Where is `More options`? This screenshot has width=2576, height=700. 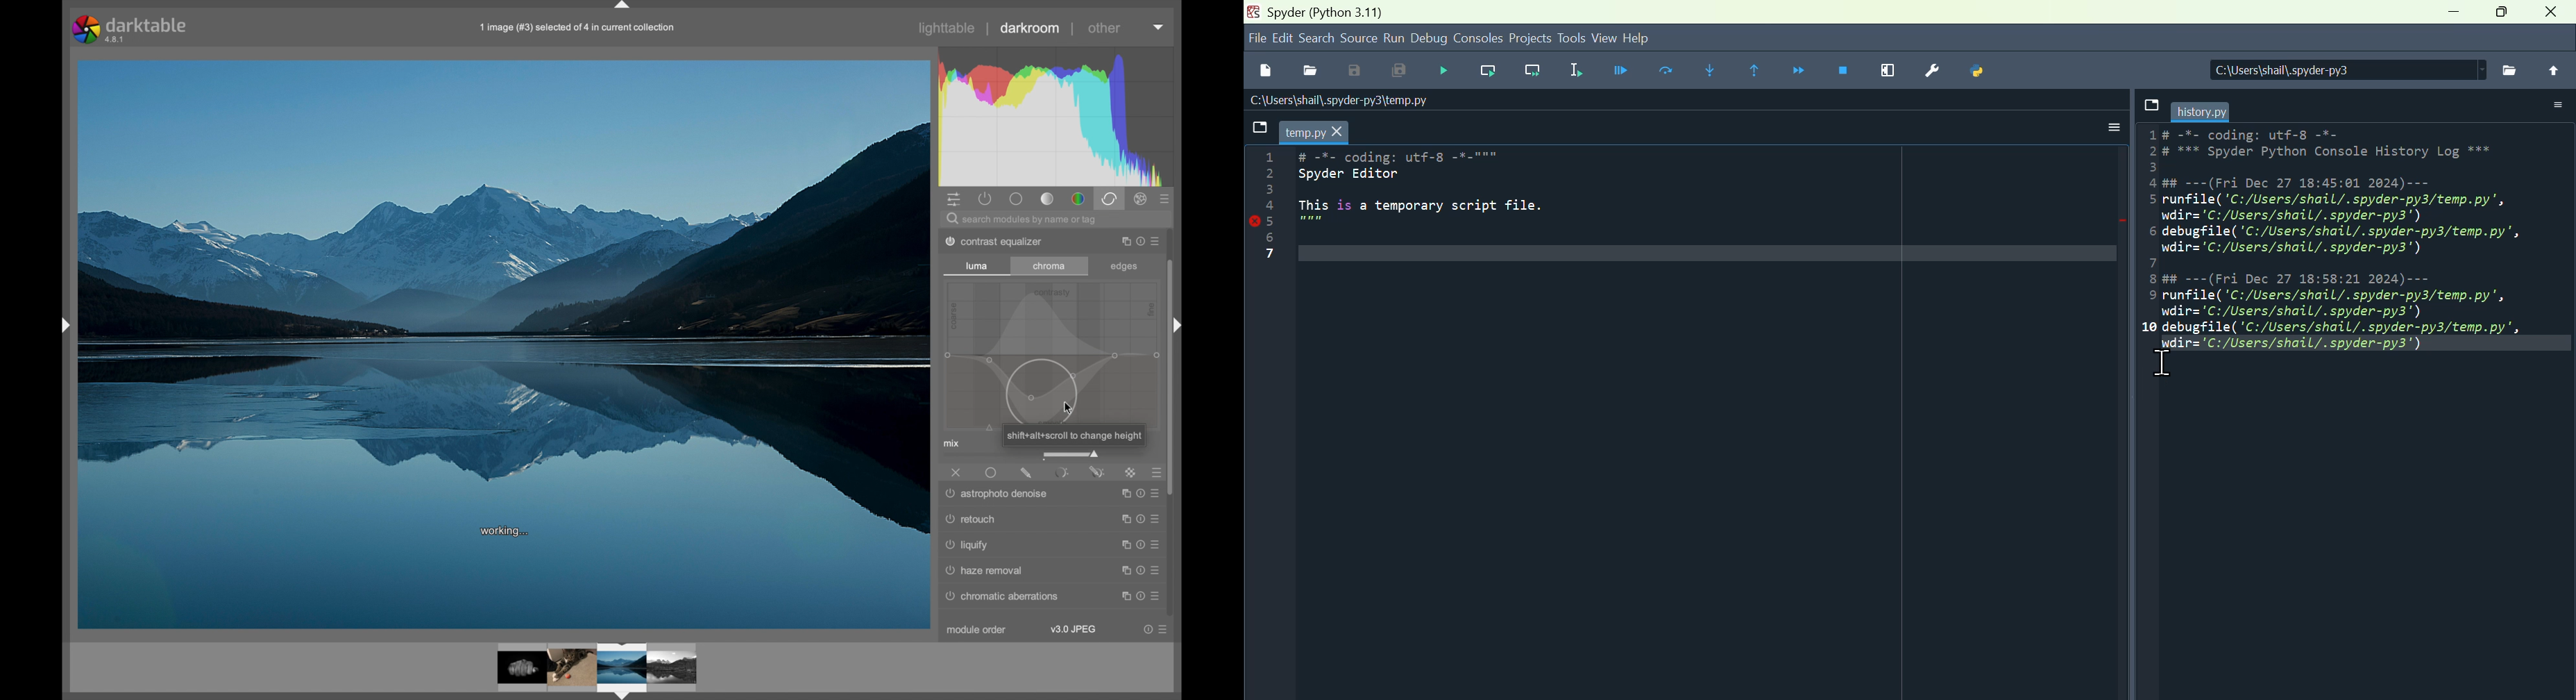
More options is located at coordinates (2101, 129).